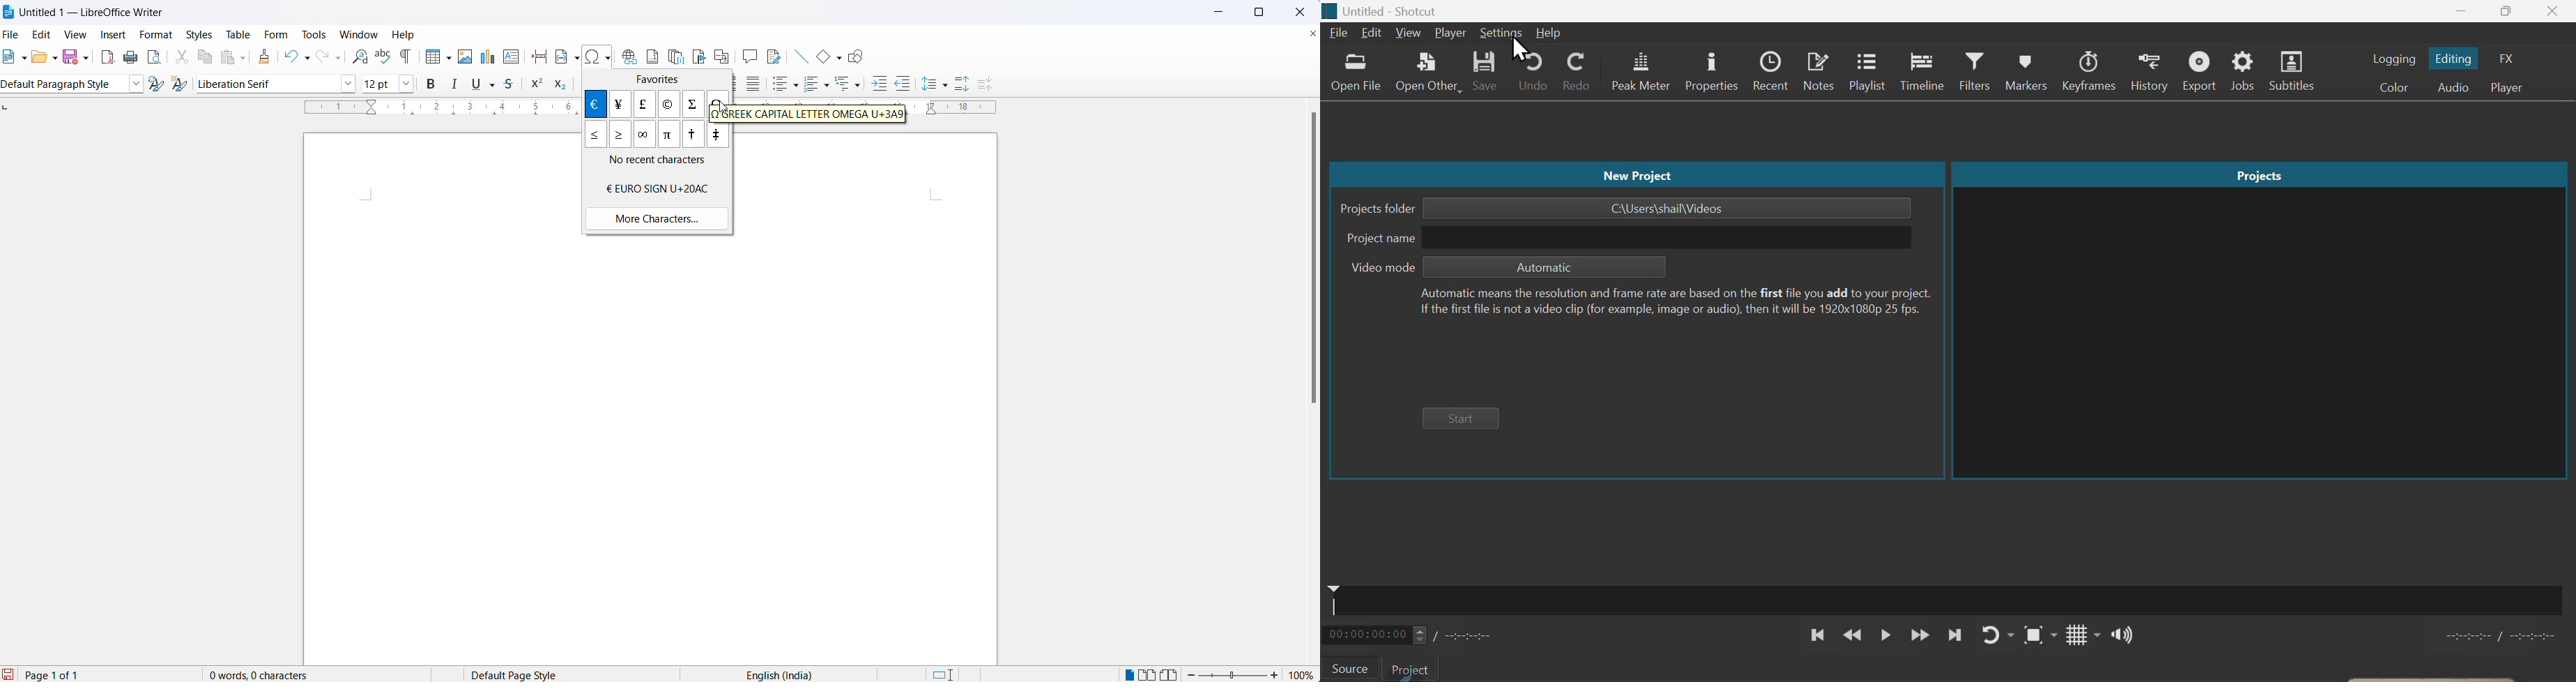  I want to click on insert endnote, so click(675, 54).